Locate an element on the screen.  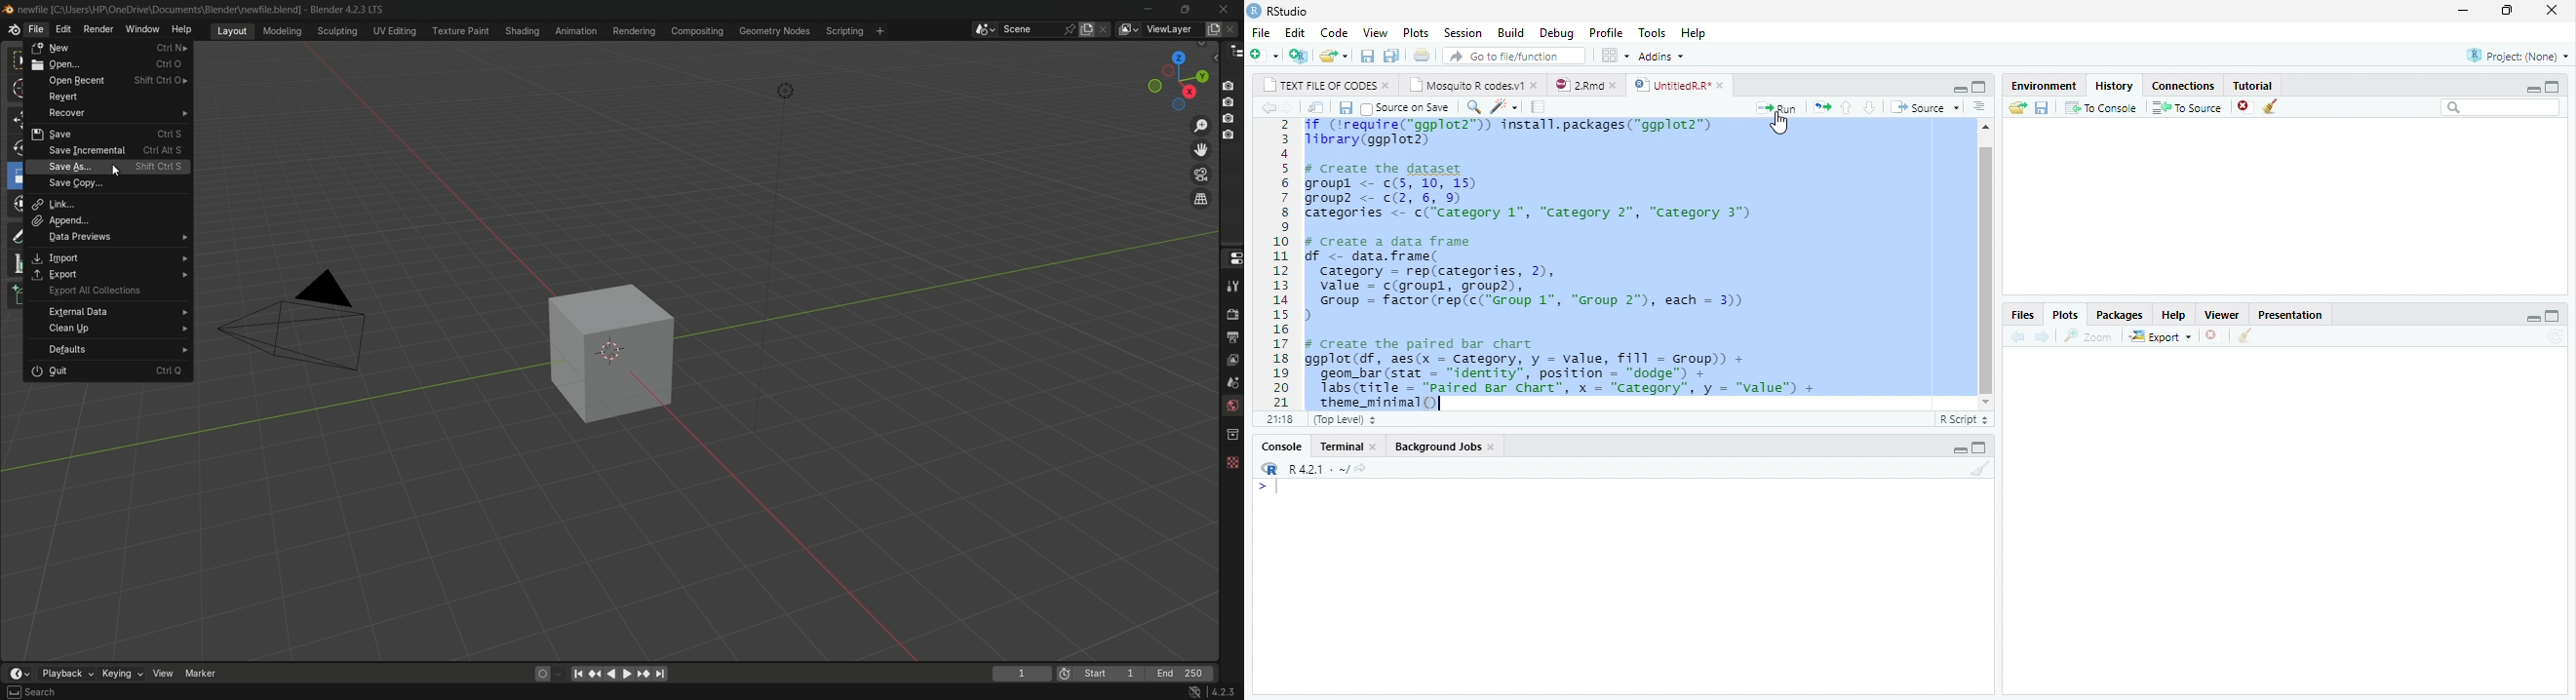
plots is located at coordinates (2069, 314).